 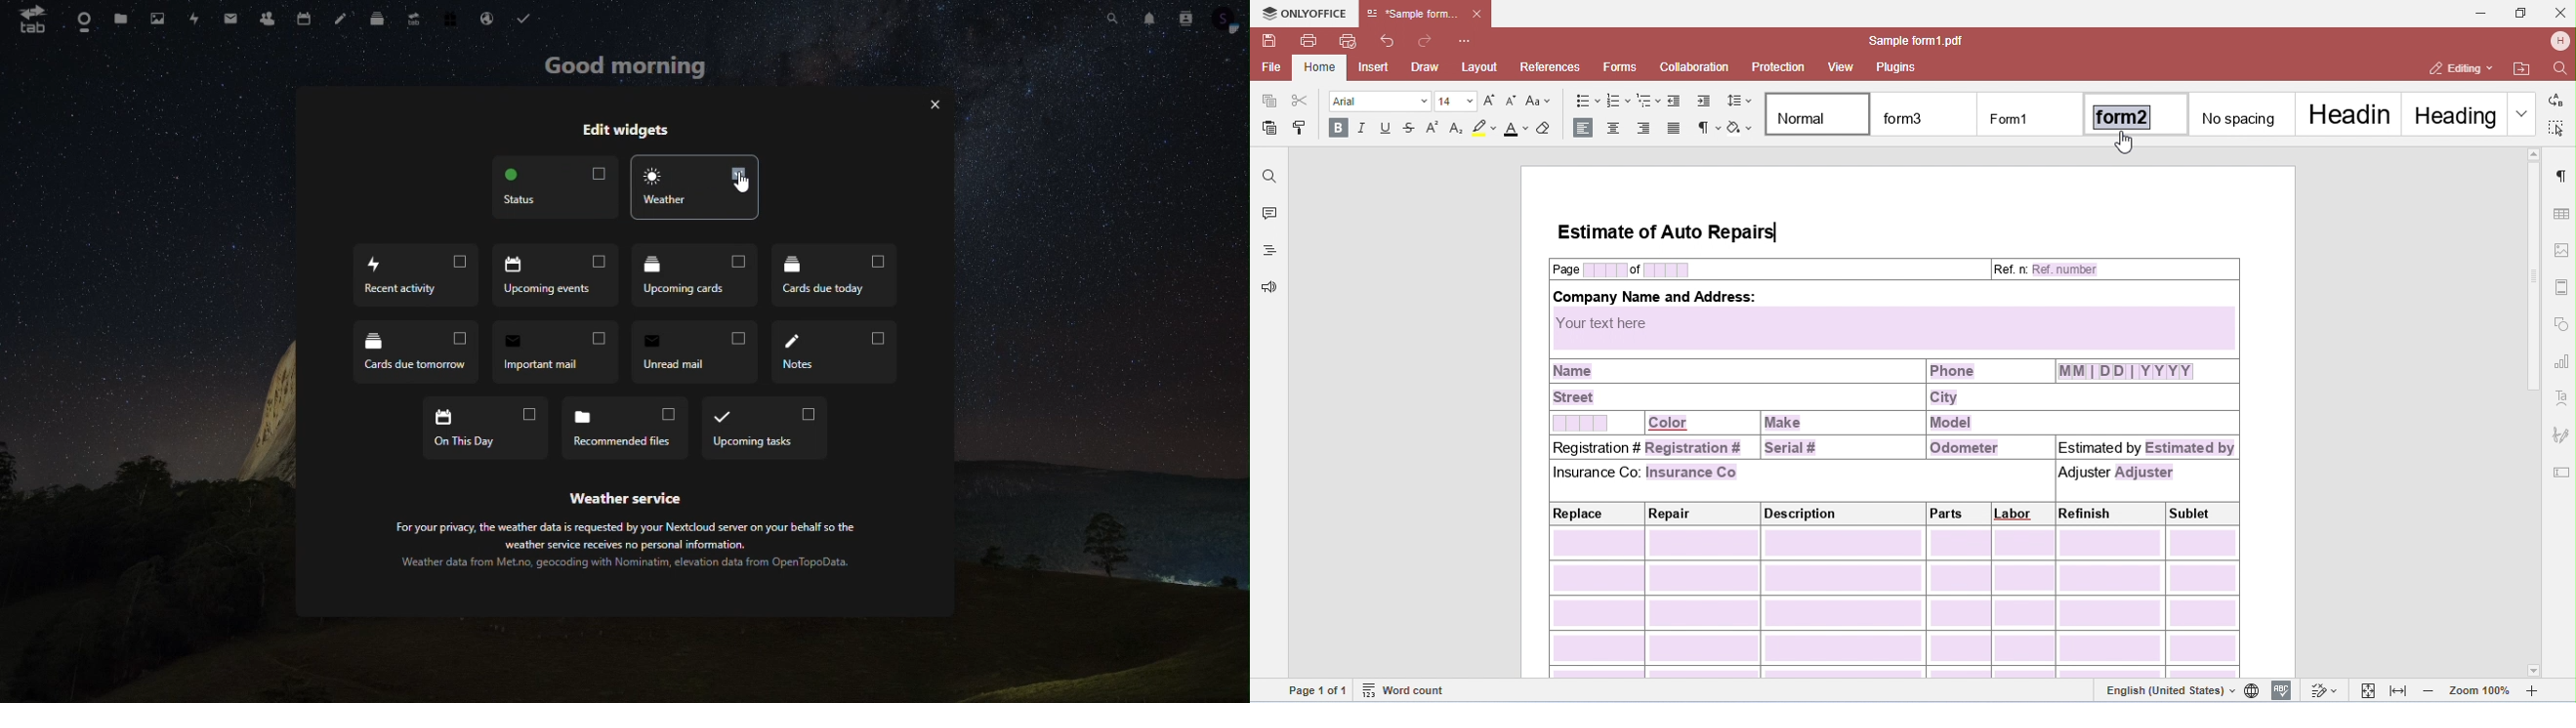 I want to click on image, so click(x=156, y=19).